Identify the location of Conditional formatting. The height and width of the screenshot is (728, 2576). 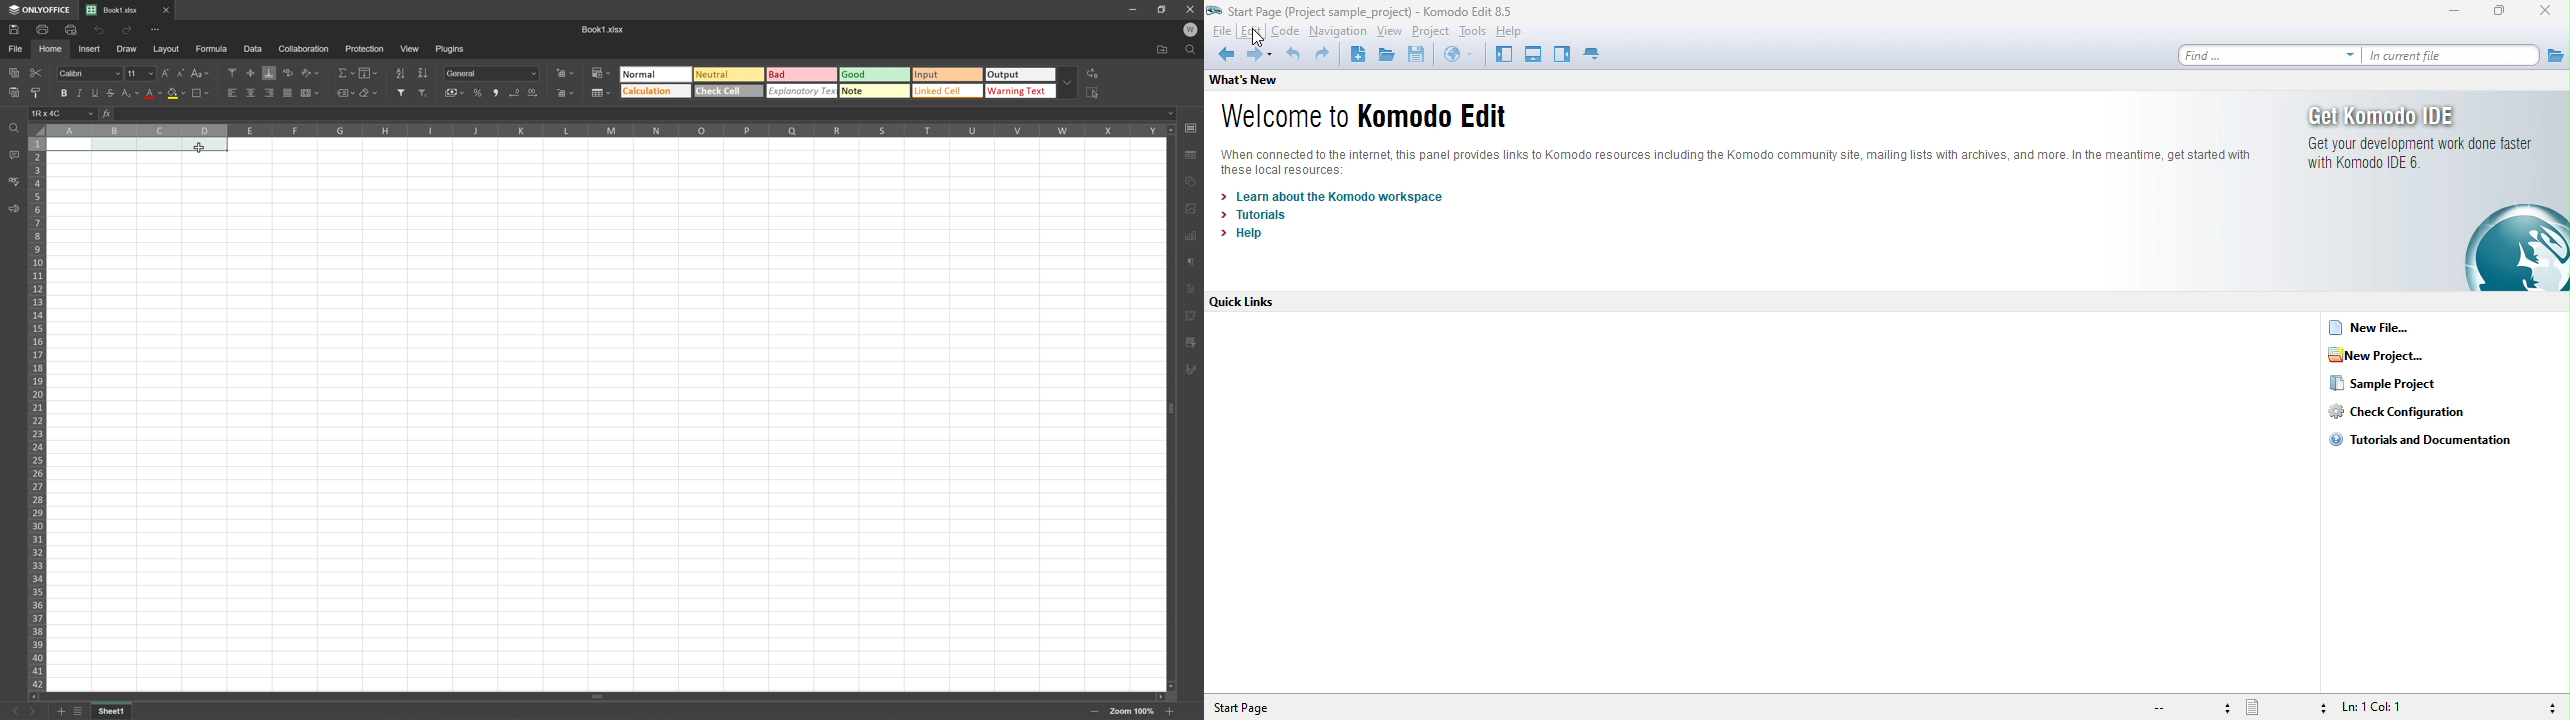
(601, 72).